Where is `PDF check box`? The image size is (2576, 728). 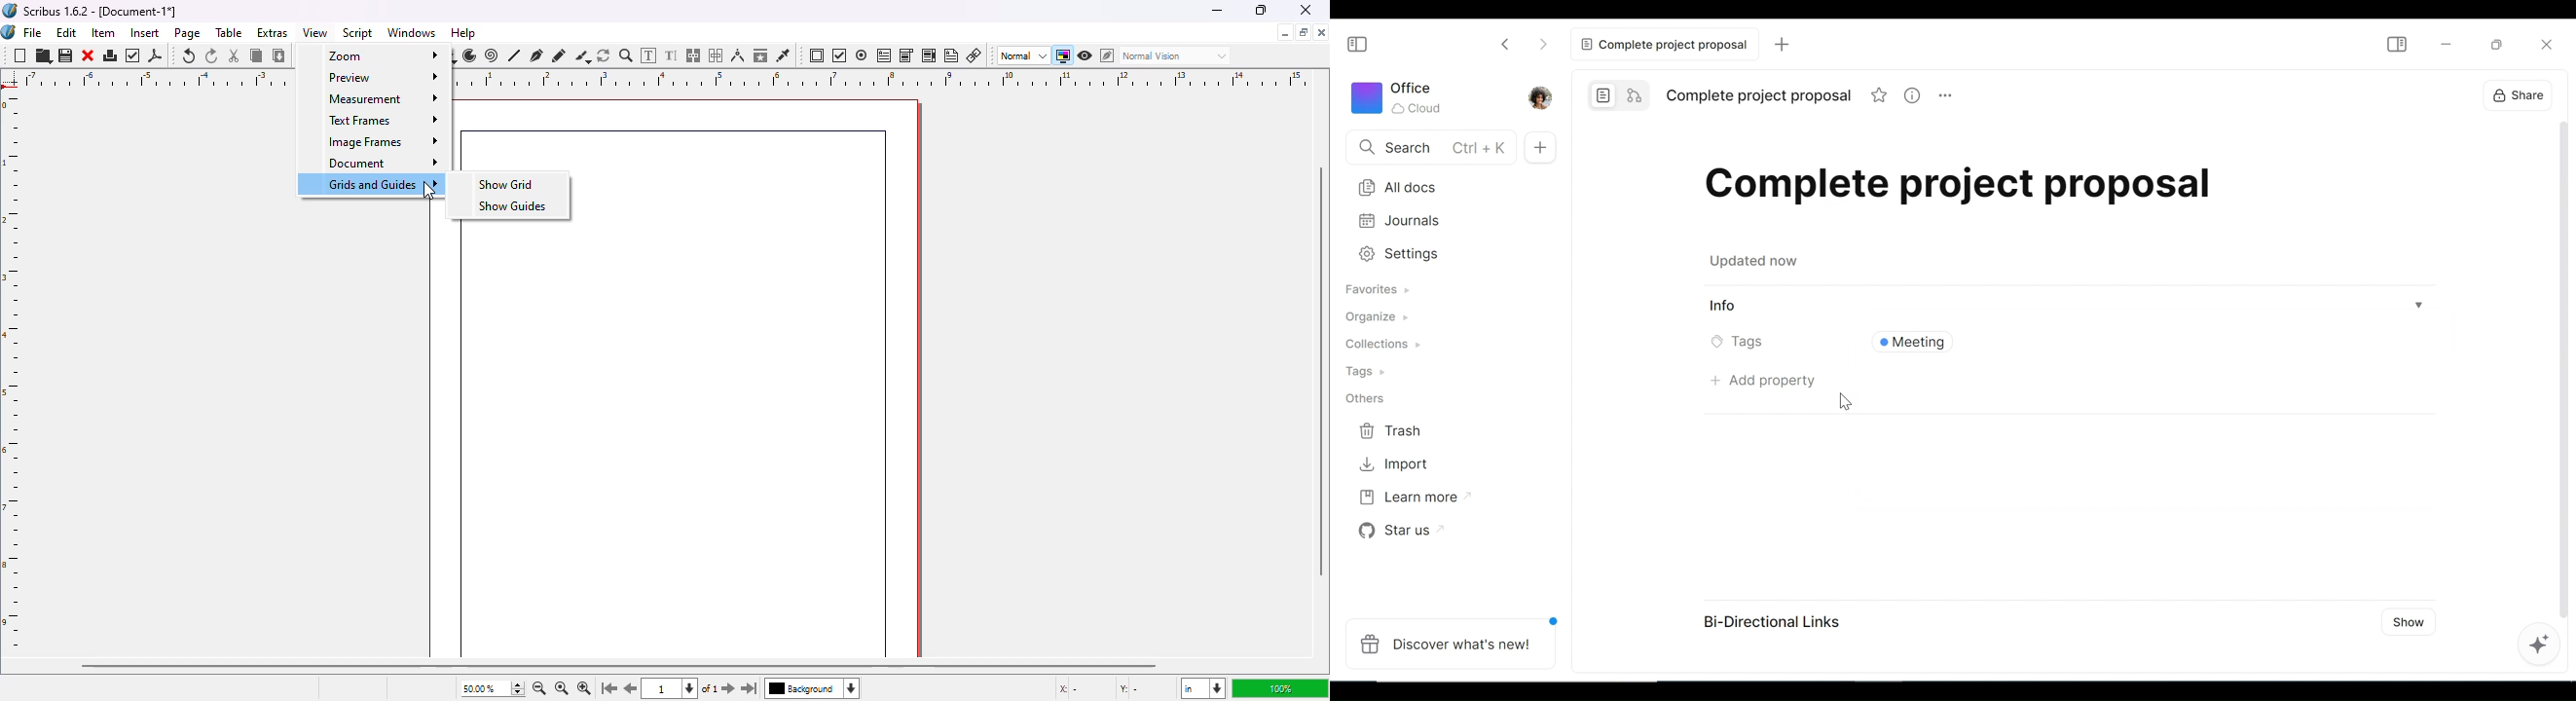
PDF check box is located at coordinates (839, 56).